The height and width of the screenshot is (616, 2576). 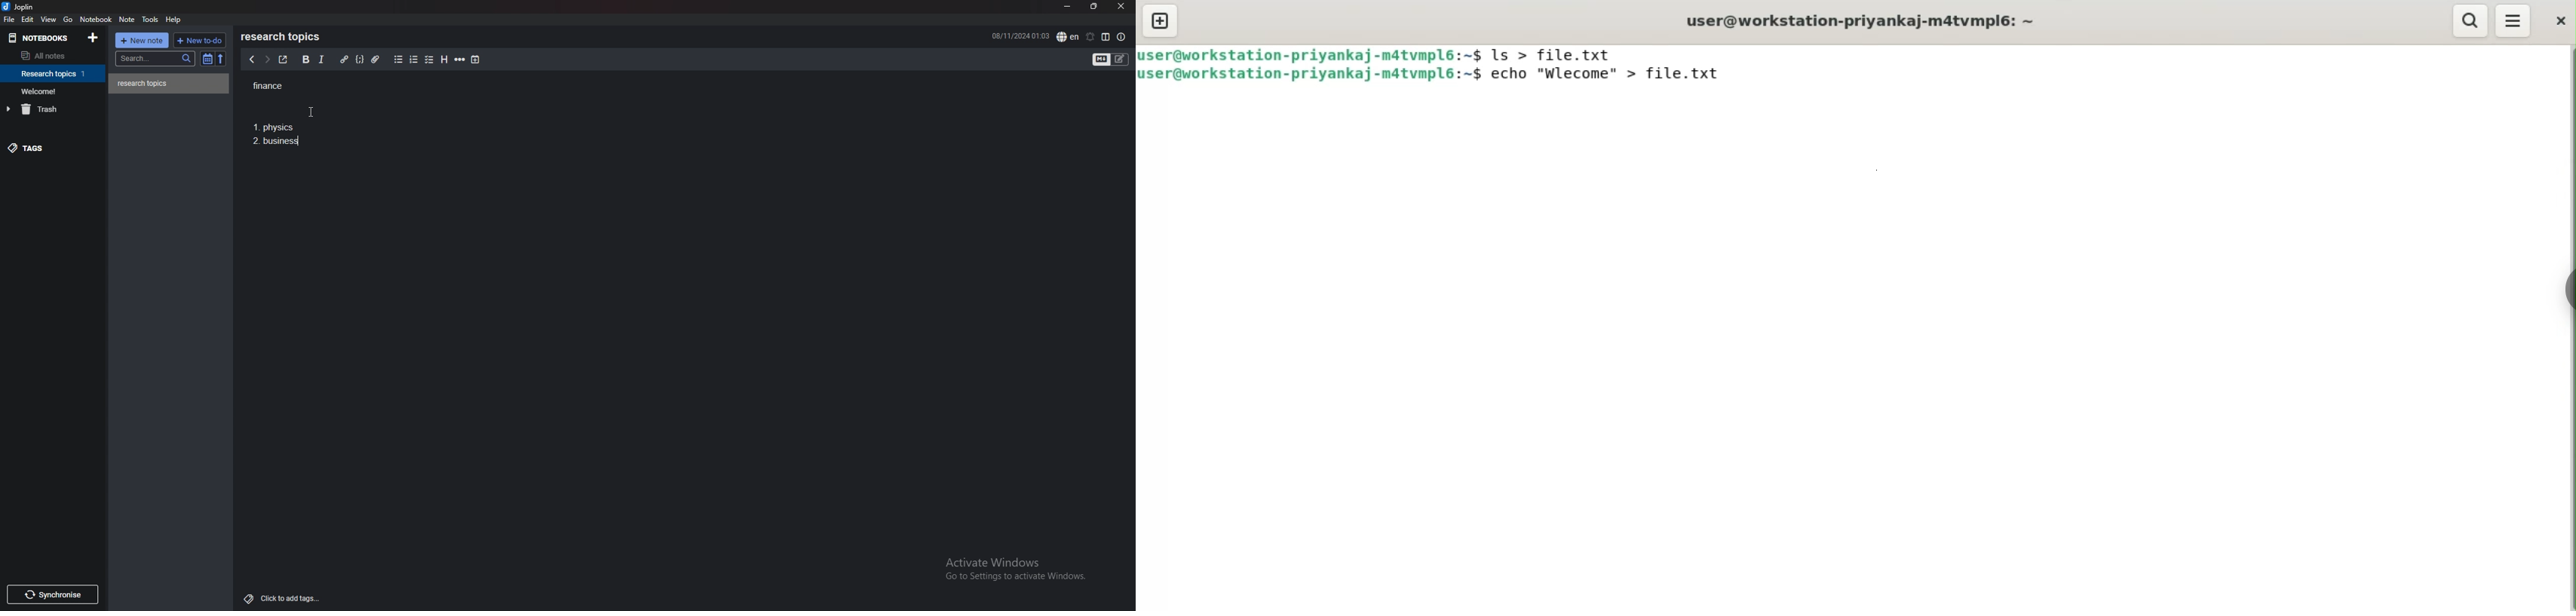 What do you see at coordinates (375, 59) in the screenshot?
I see `attachment` at bounding box center [375, 59].